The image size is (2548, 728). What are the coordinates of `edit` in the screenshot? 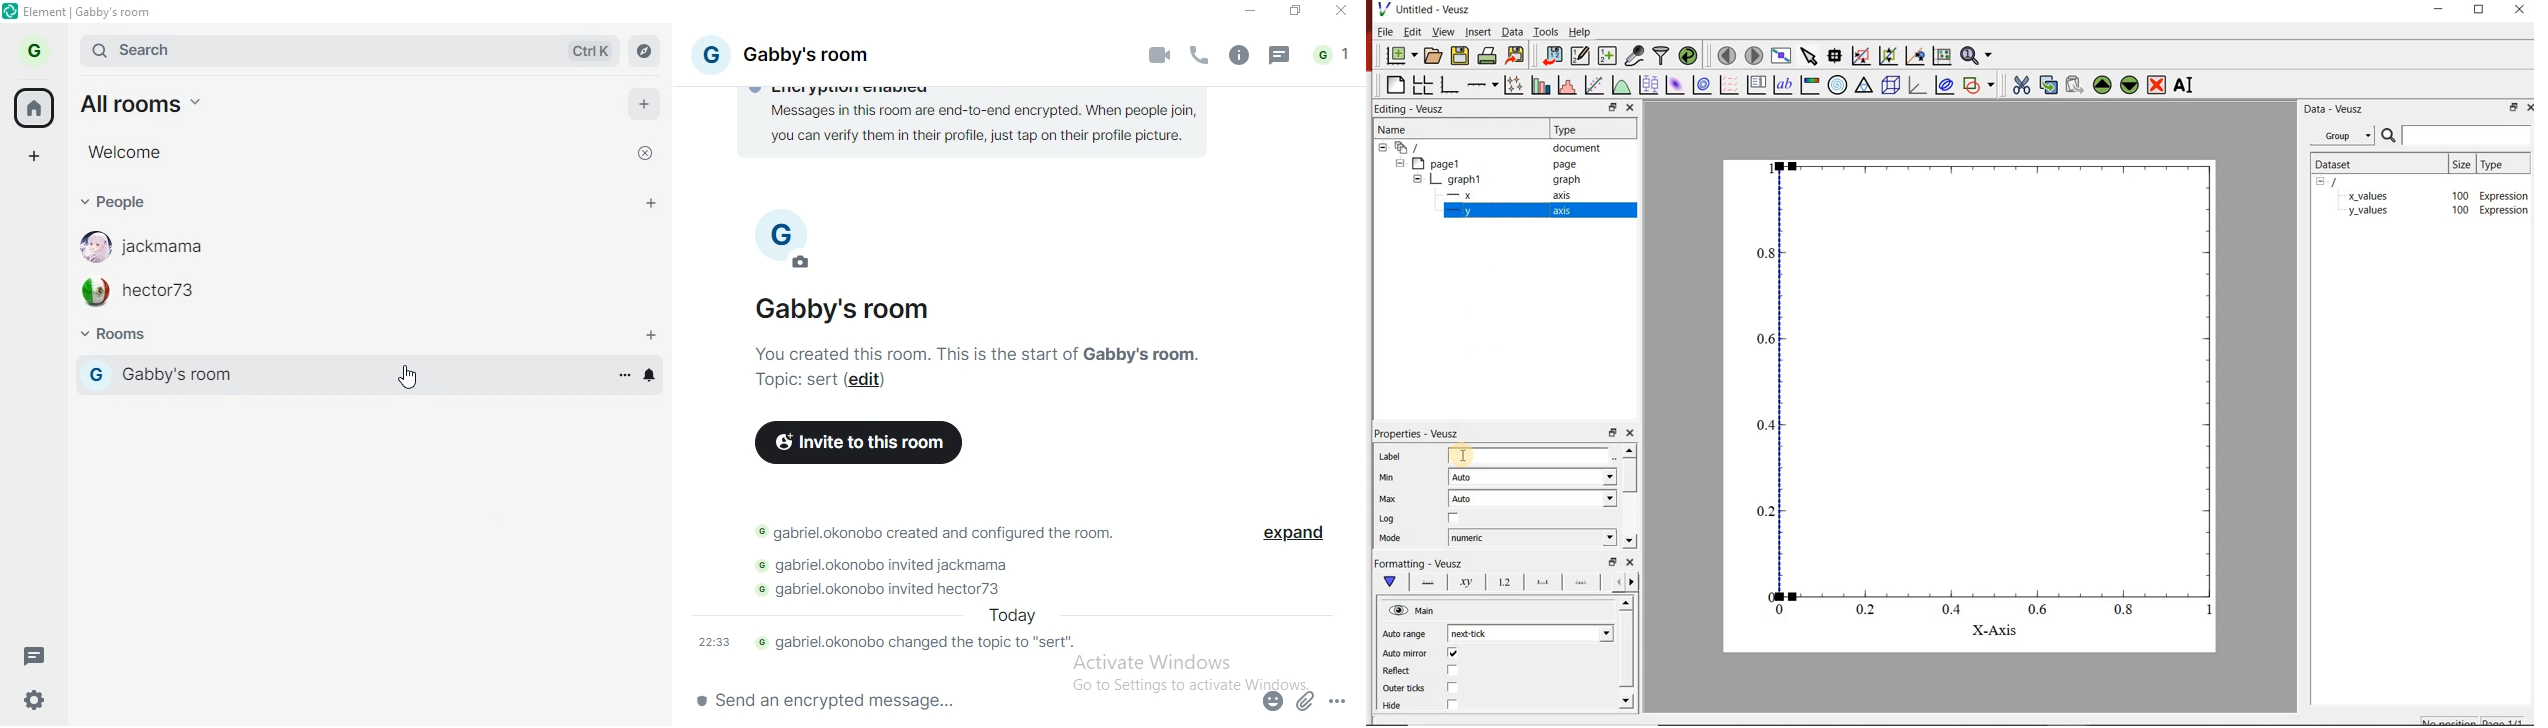 It's located at (868, 381).